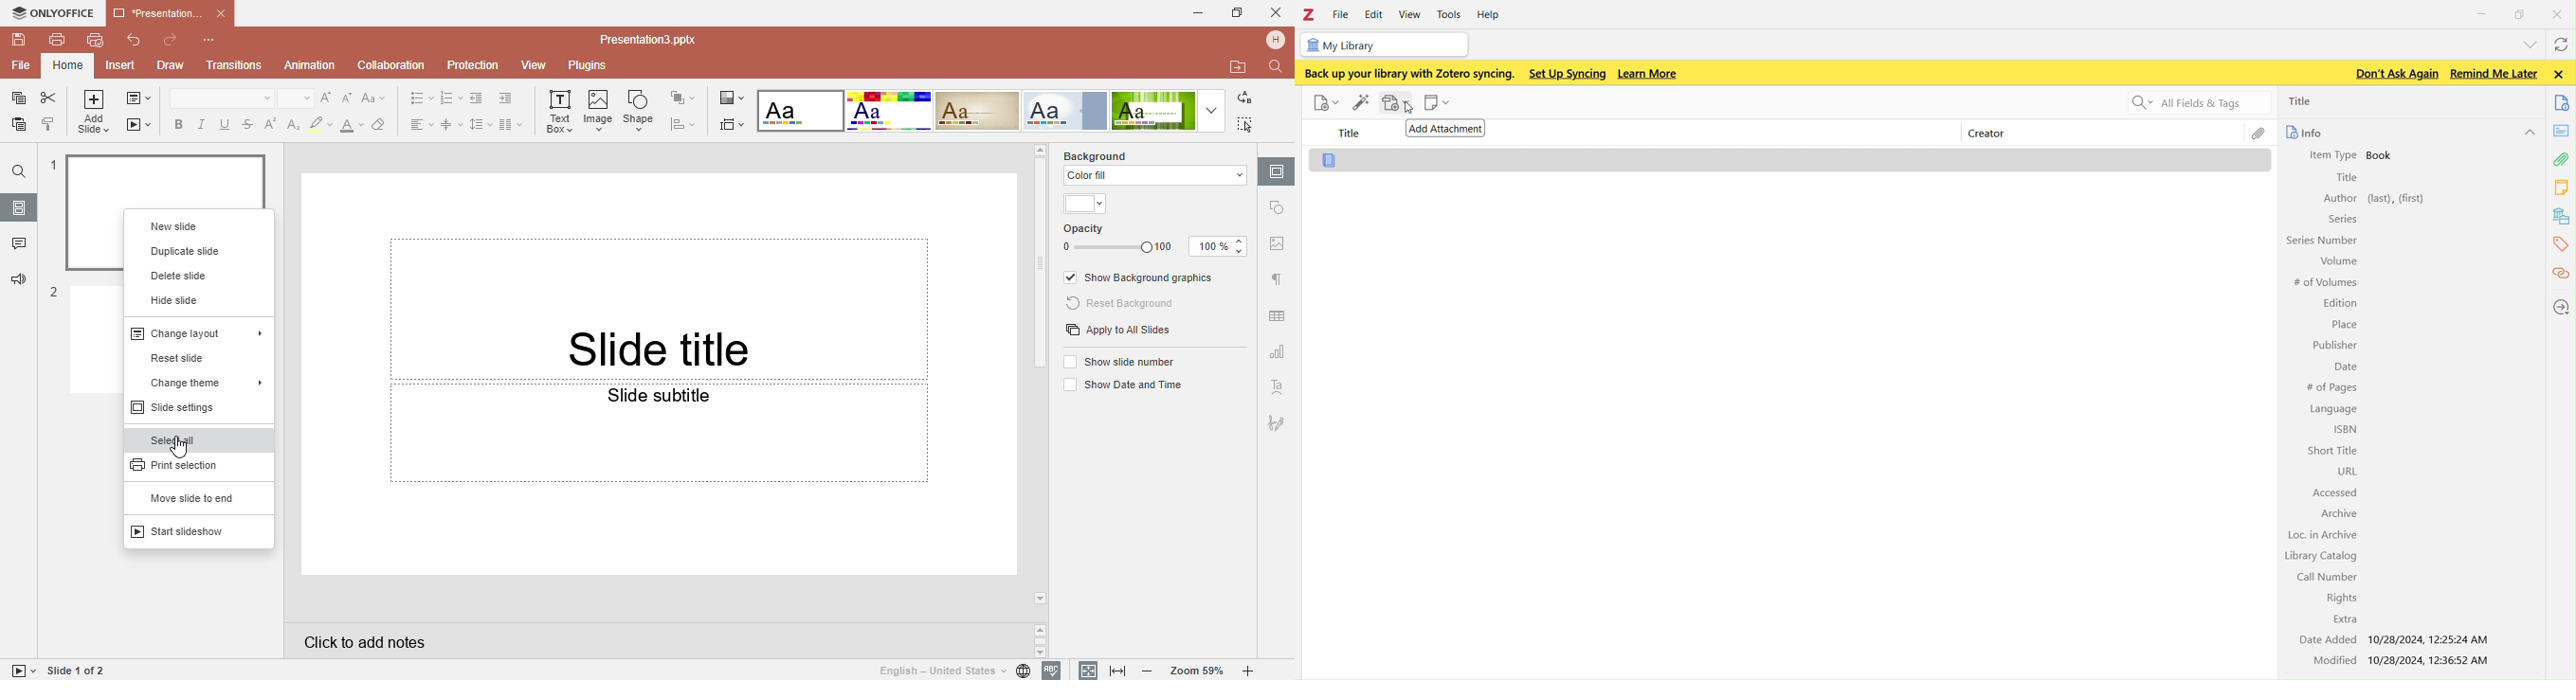  I want to click on Language, so click(2334, 409).